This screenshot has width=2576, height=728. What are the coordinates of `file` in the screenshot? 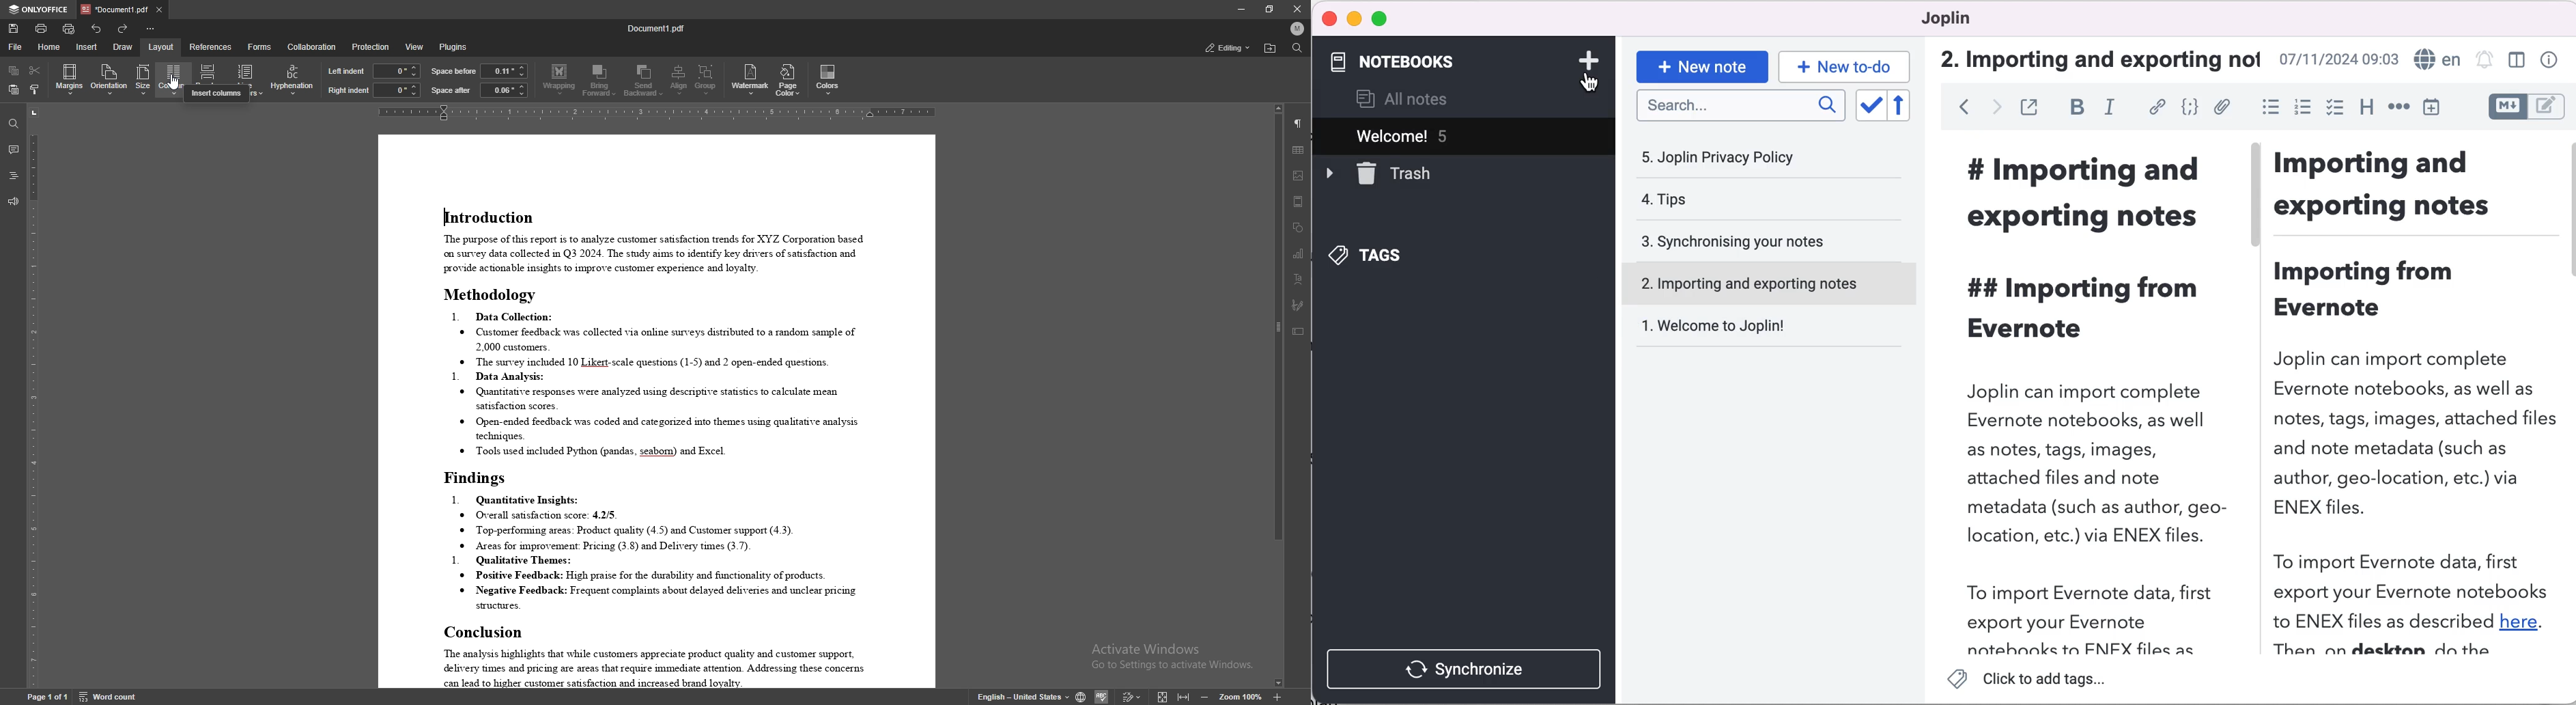 It's located at (17, 47).